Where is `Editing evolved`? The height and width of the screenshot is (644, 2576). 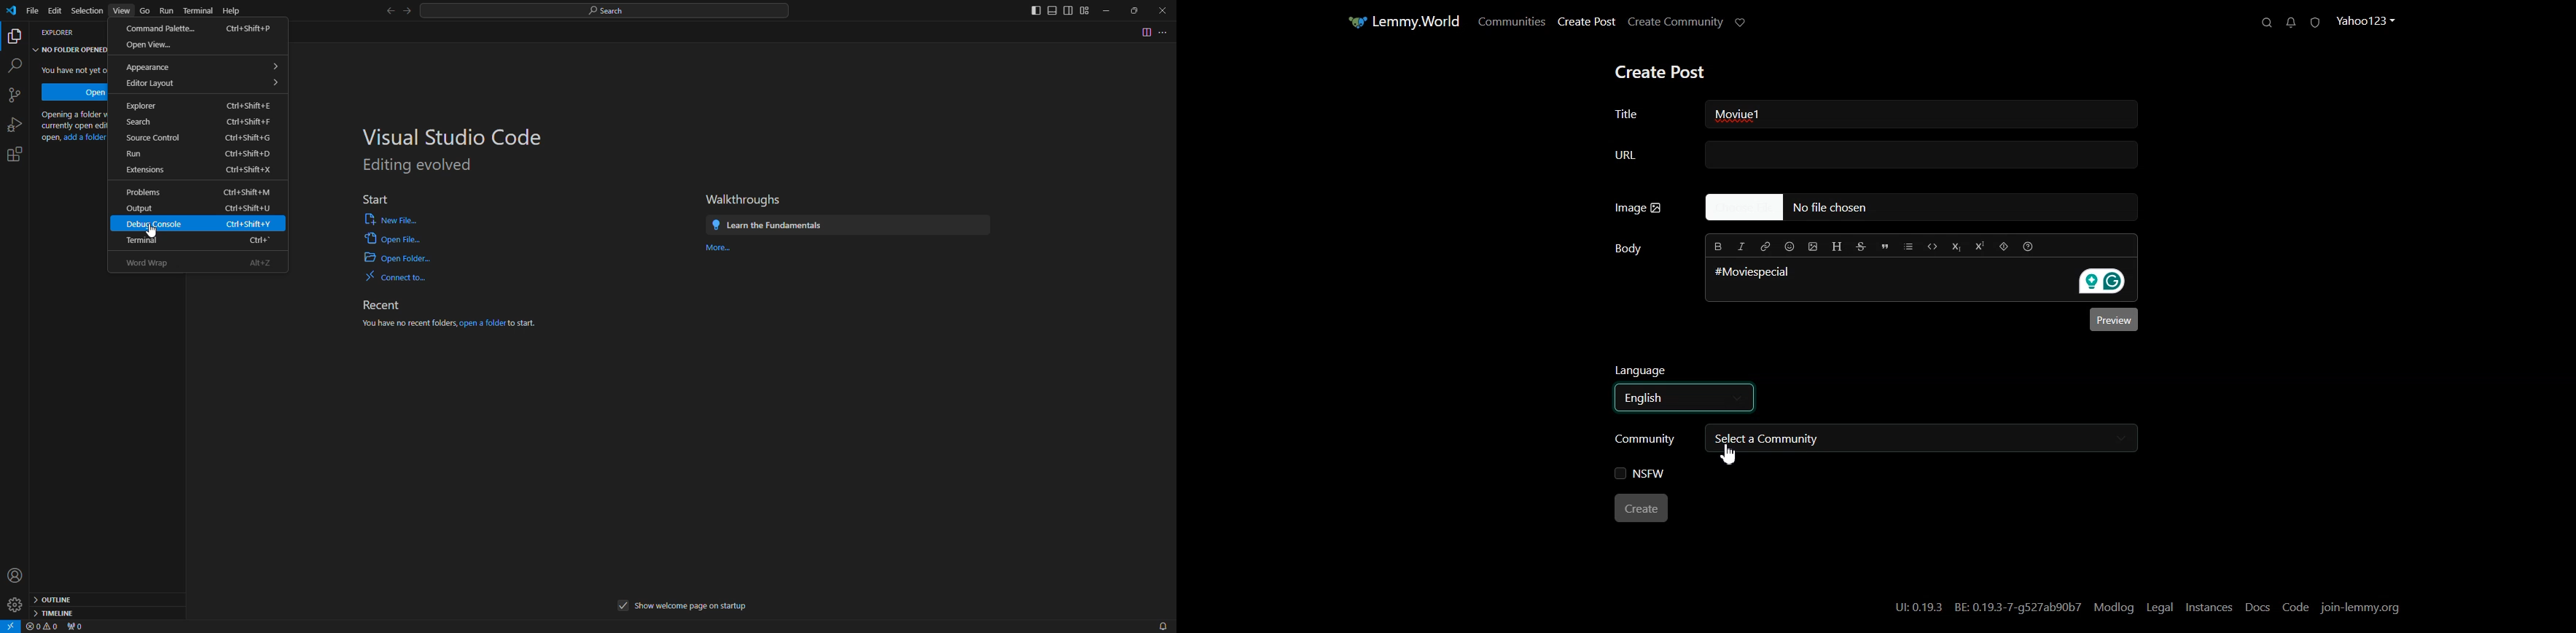
Editing evolved is located at coordinates (418, 166).